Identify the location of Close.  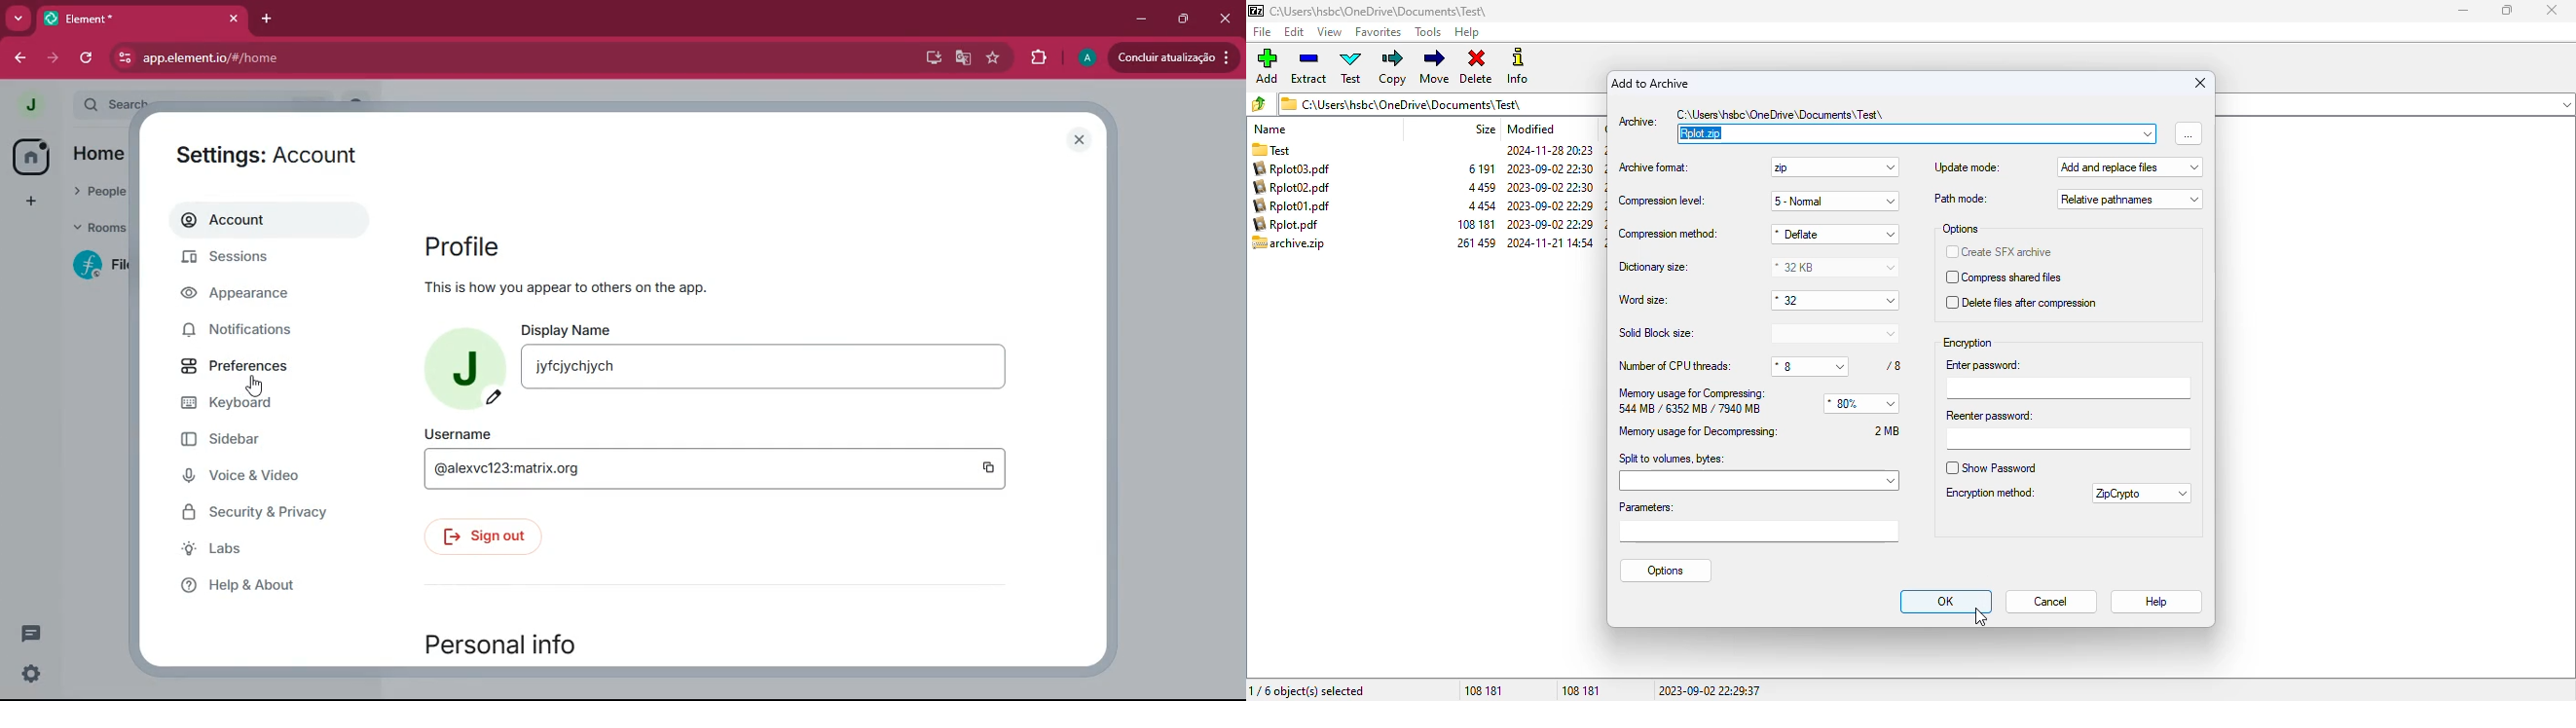
(1227, 18).